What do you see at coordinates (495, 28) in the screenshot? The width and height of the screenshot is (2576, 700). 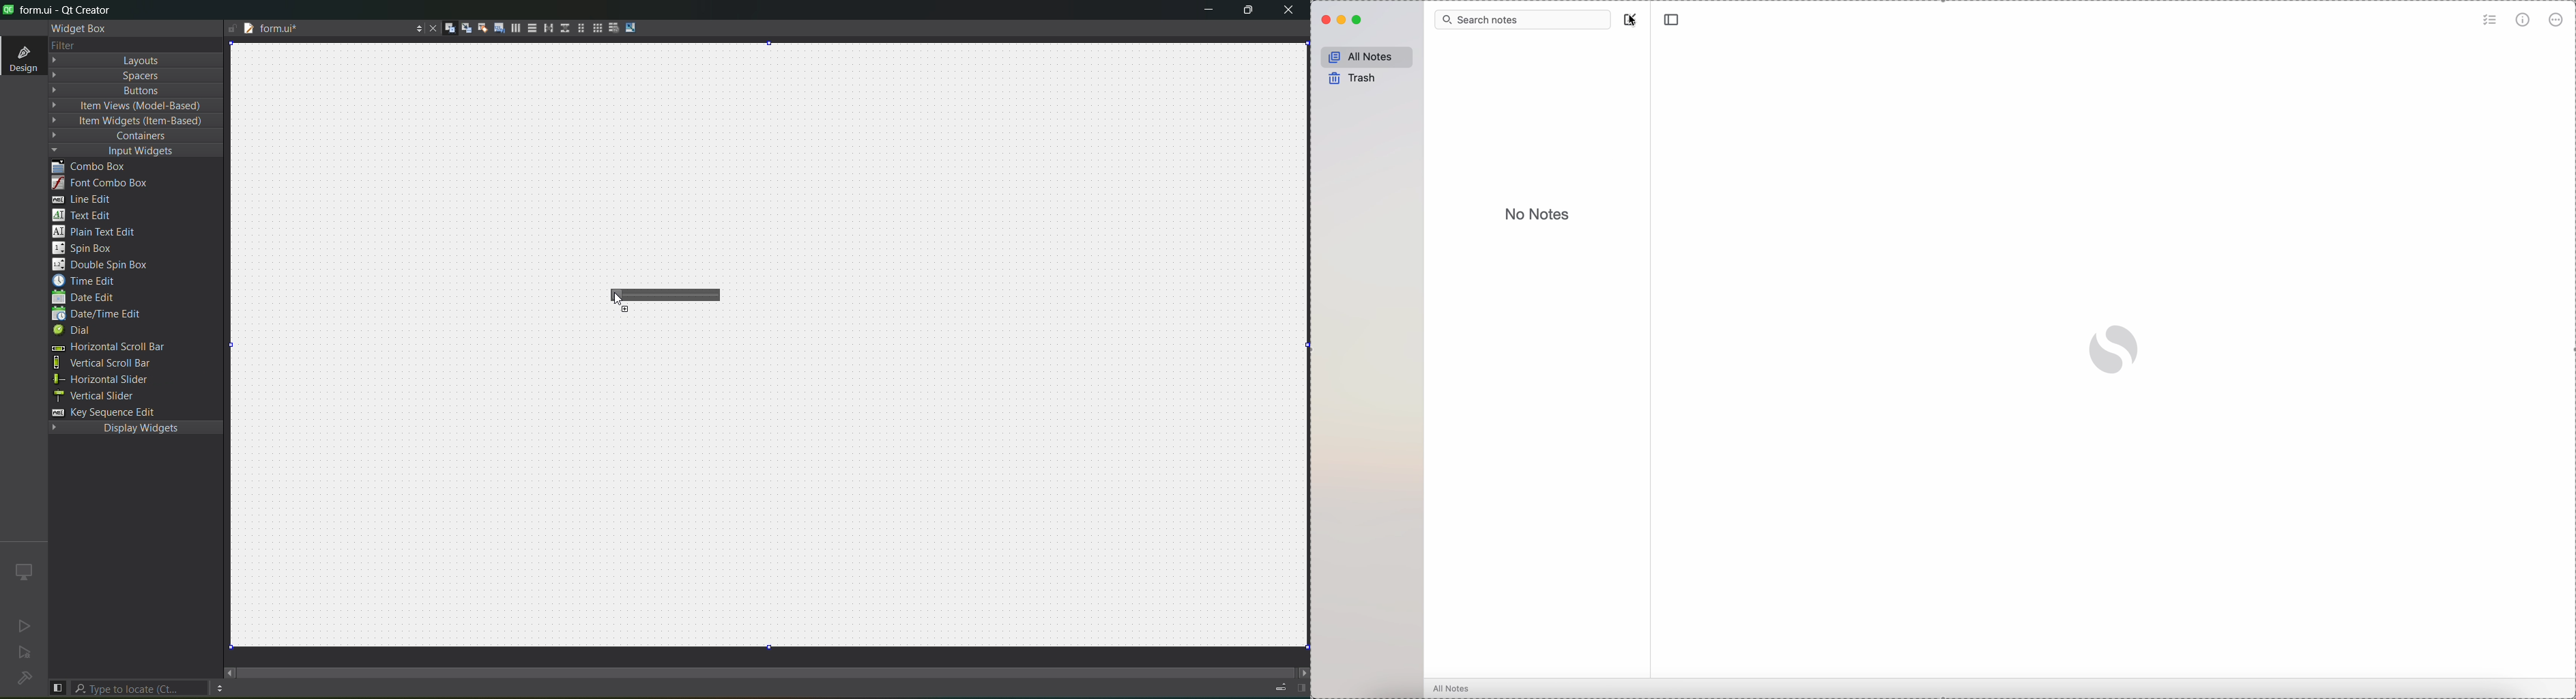 I see `tab order` at bounding box center [495, 28].